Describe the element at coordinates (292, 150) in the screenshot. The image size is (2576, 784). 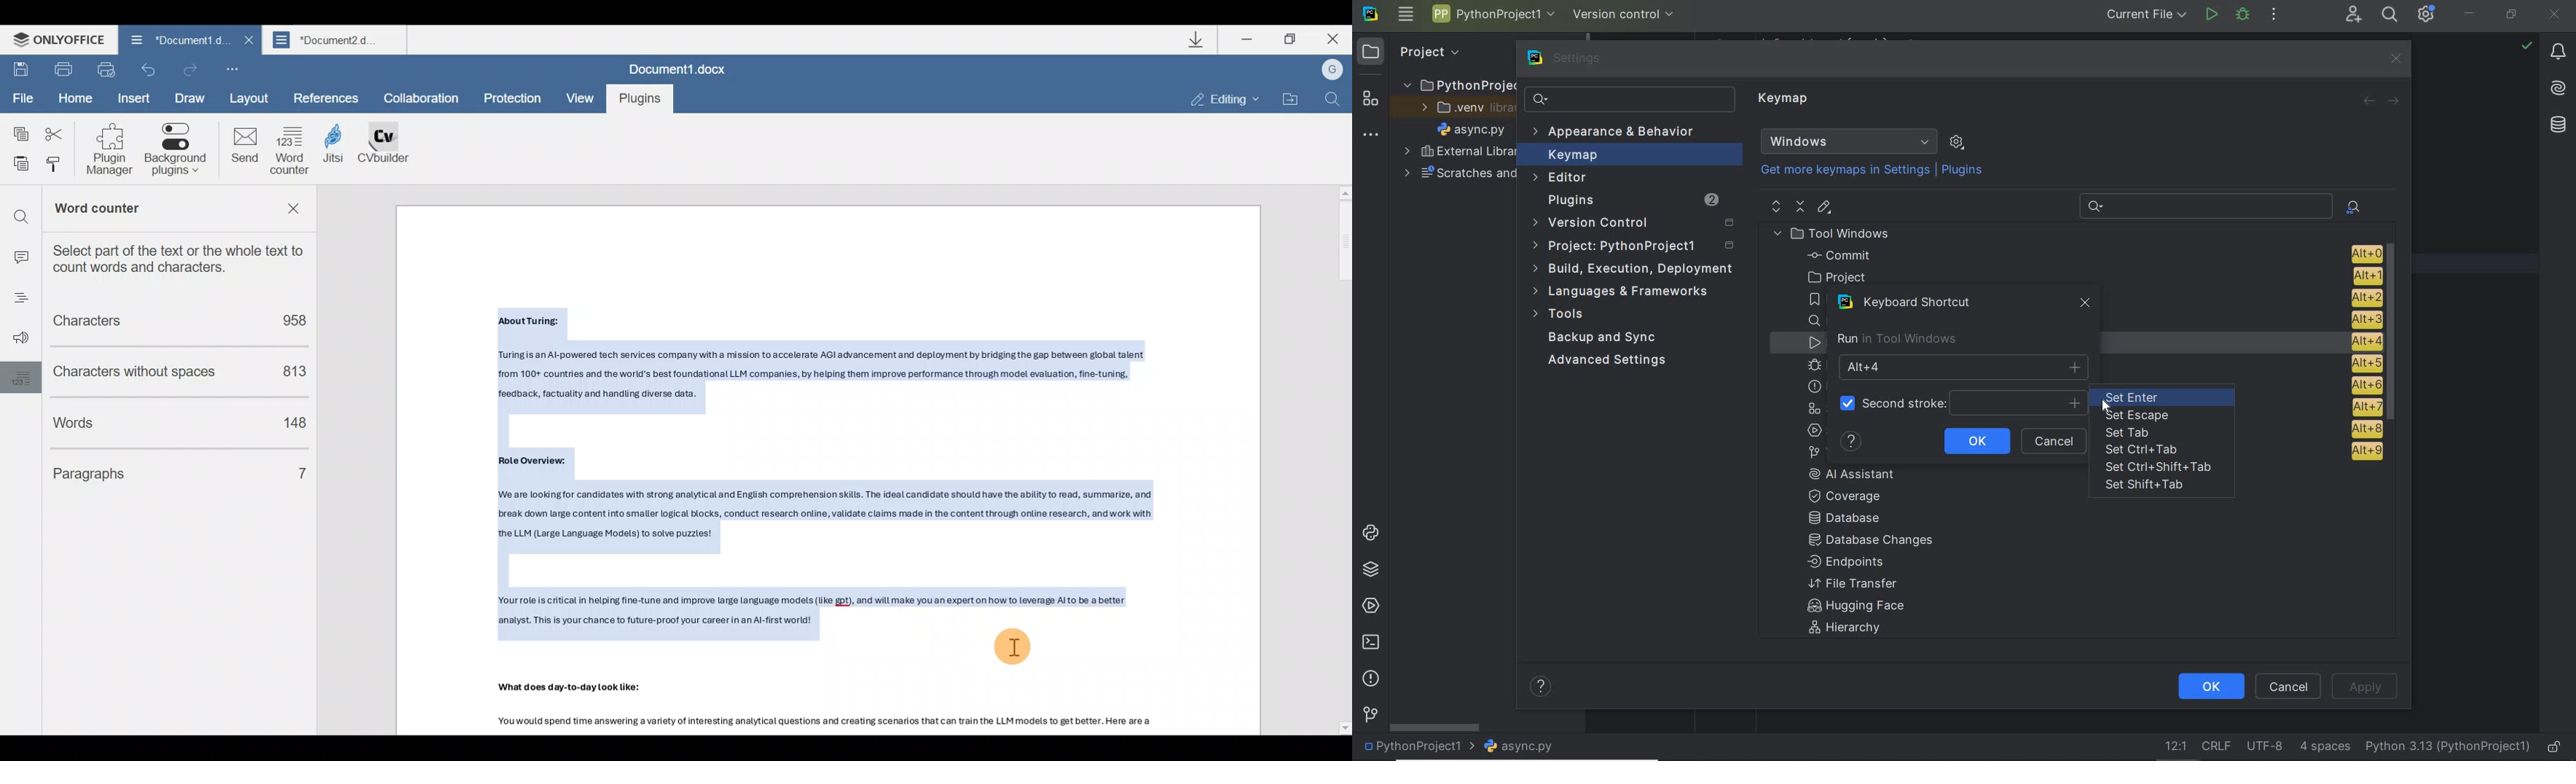
I see `Word counter` at that location.